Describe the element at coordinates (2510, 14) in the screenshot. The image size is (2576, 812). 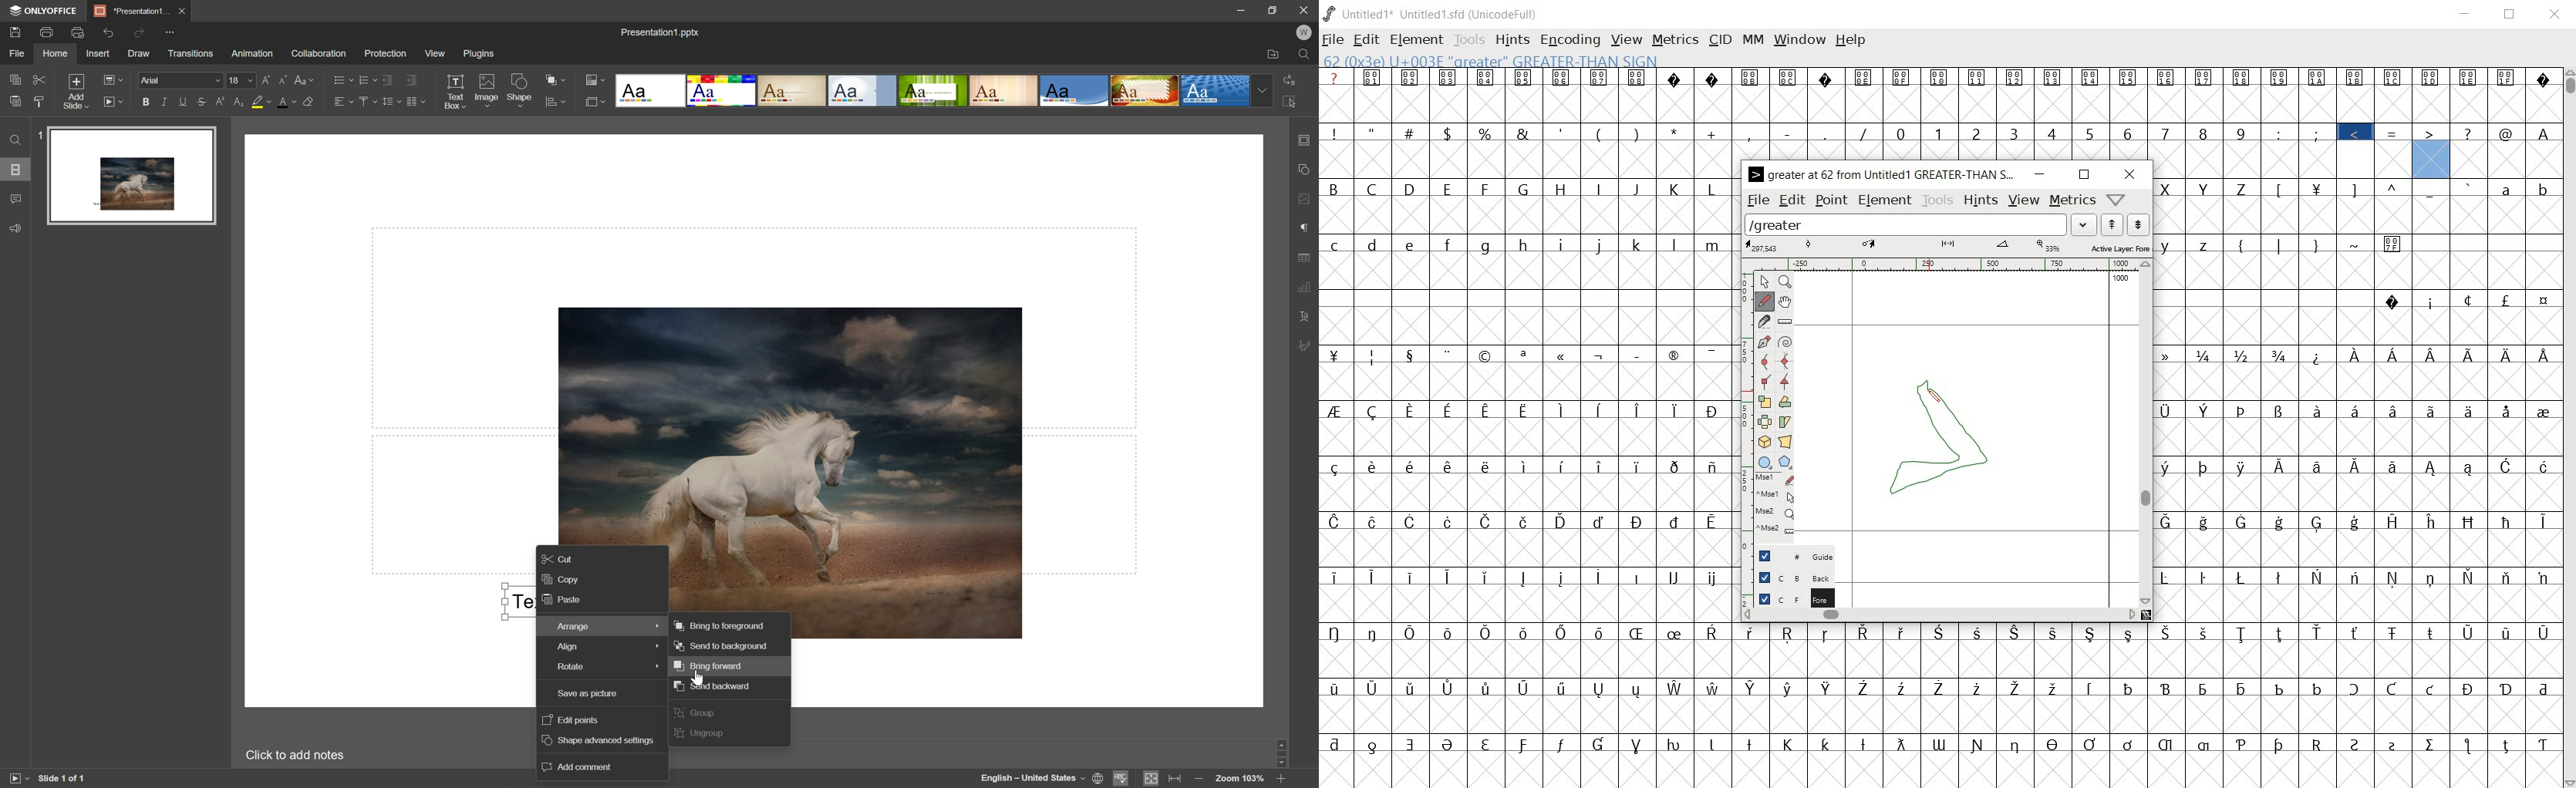
I see `restore down` at that location.